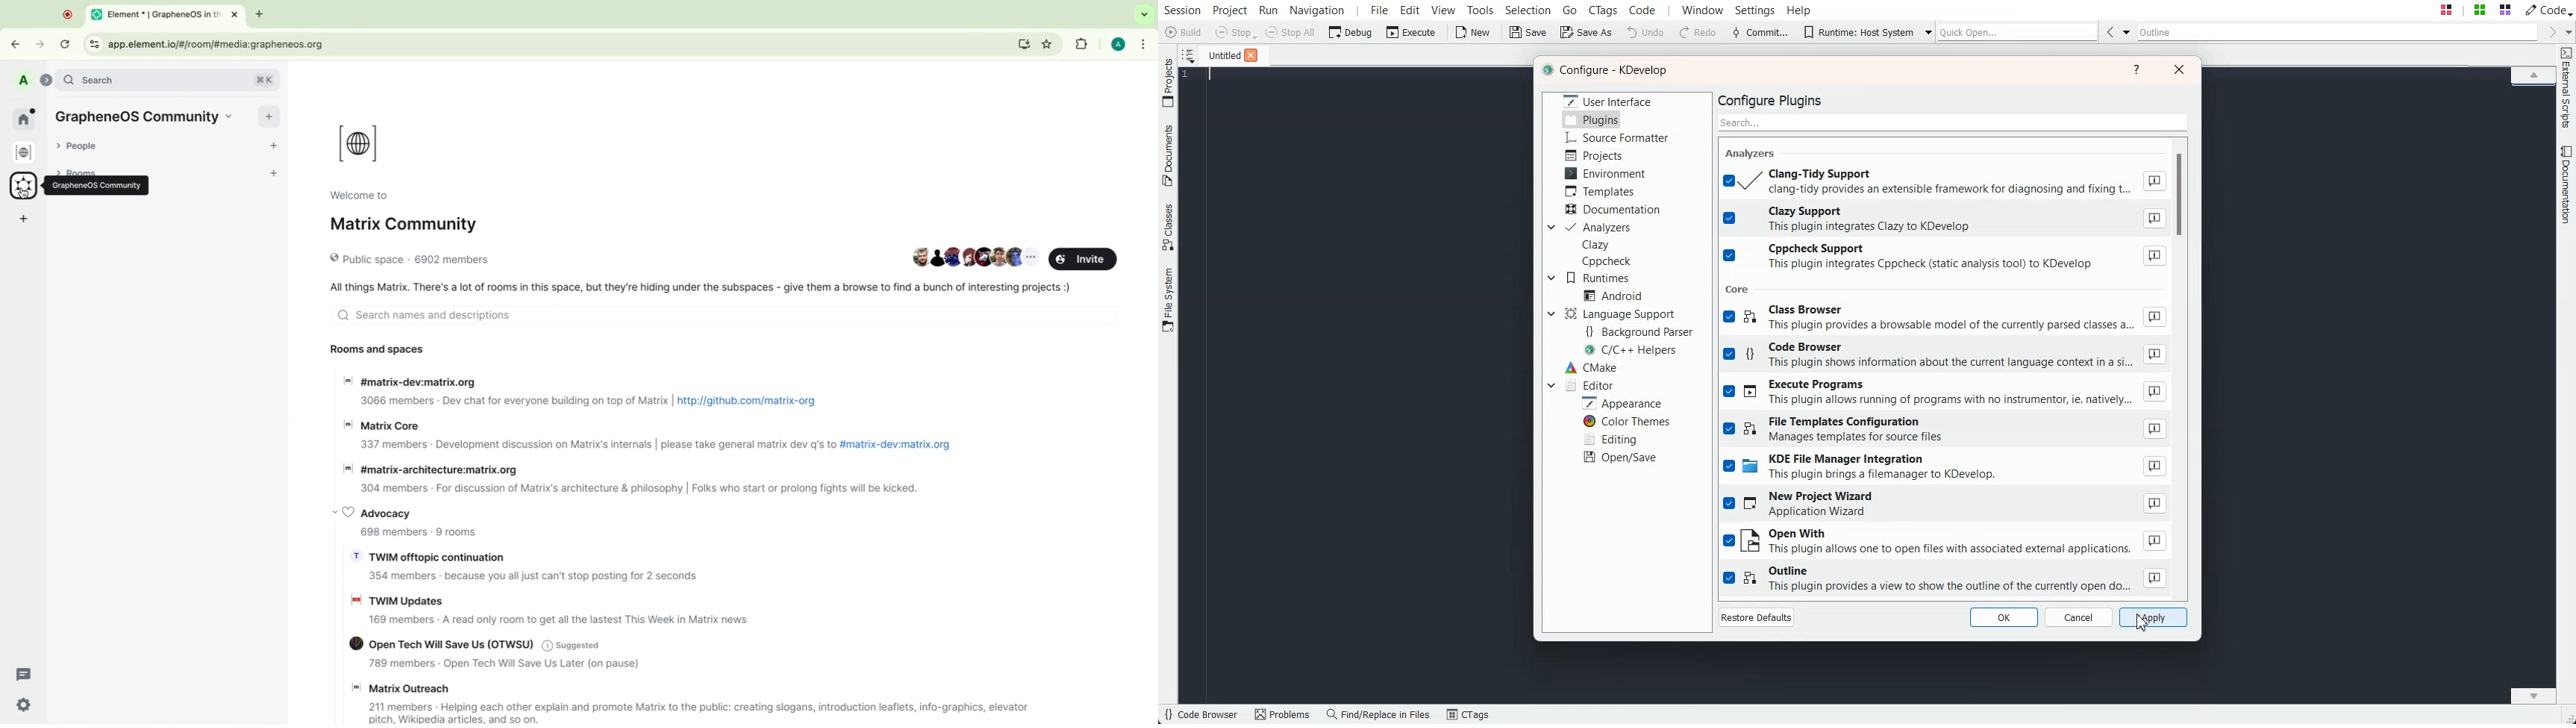 The width and height of the screenshot is (2576, 728). I want to click on #matrix-architecture:matrix.org, so click(434, 469).